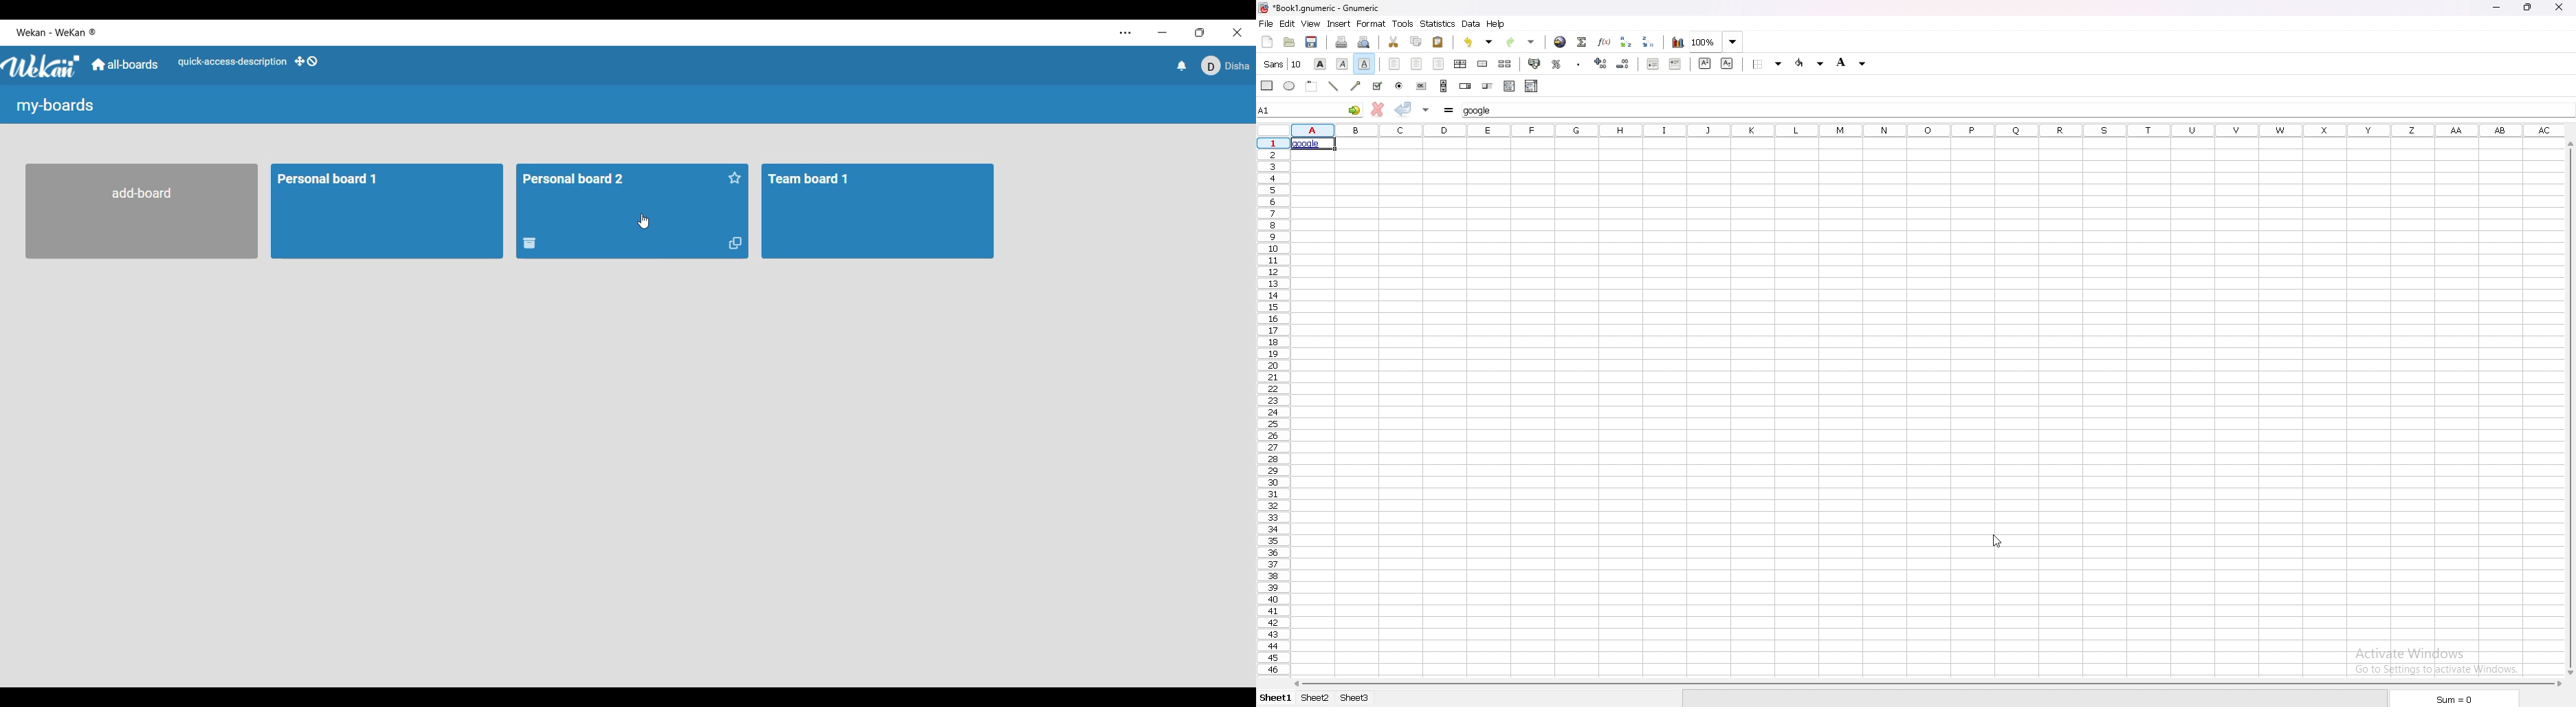 Image resolution: width=2576 pixels, height=728 pixels. I want to click on superscript, so click(1706, 63).